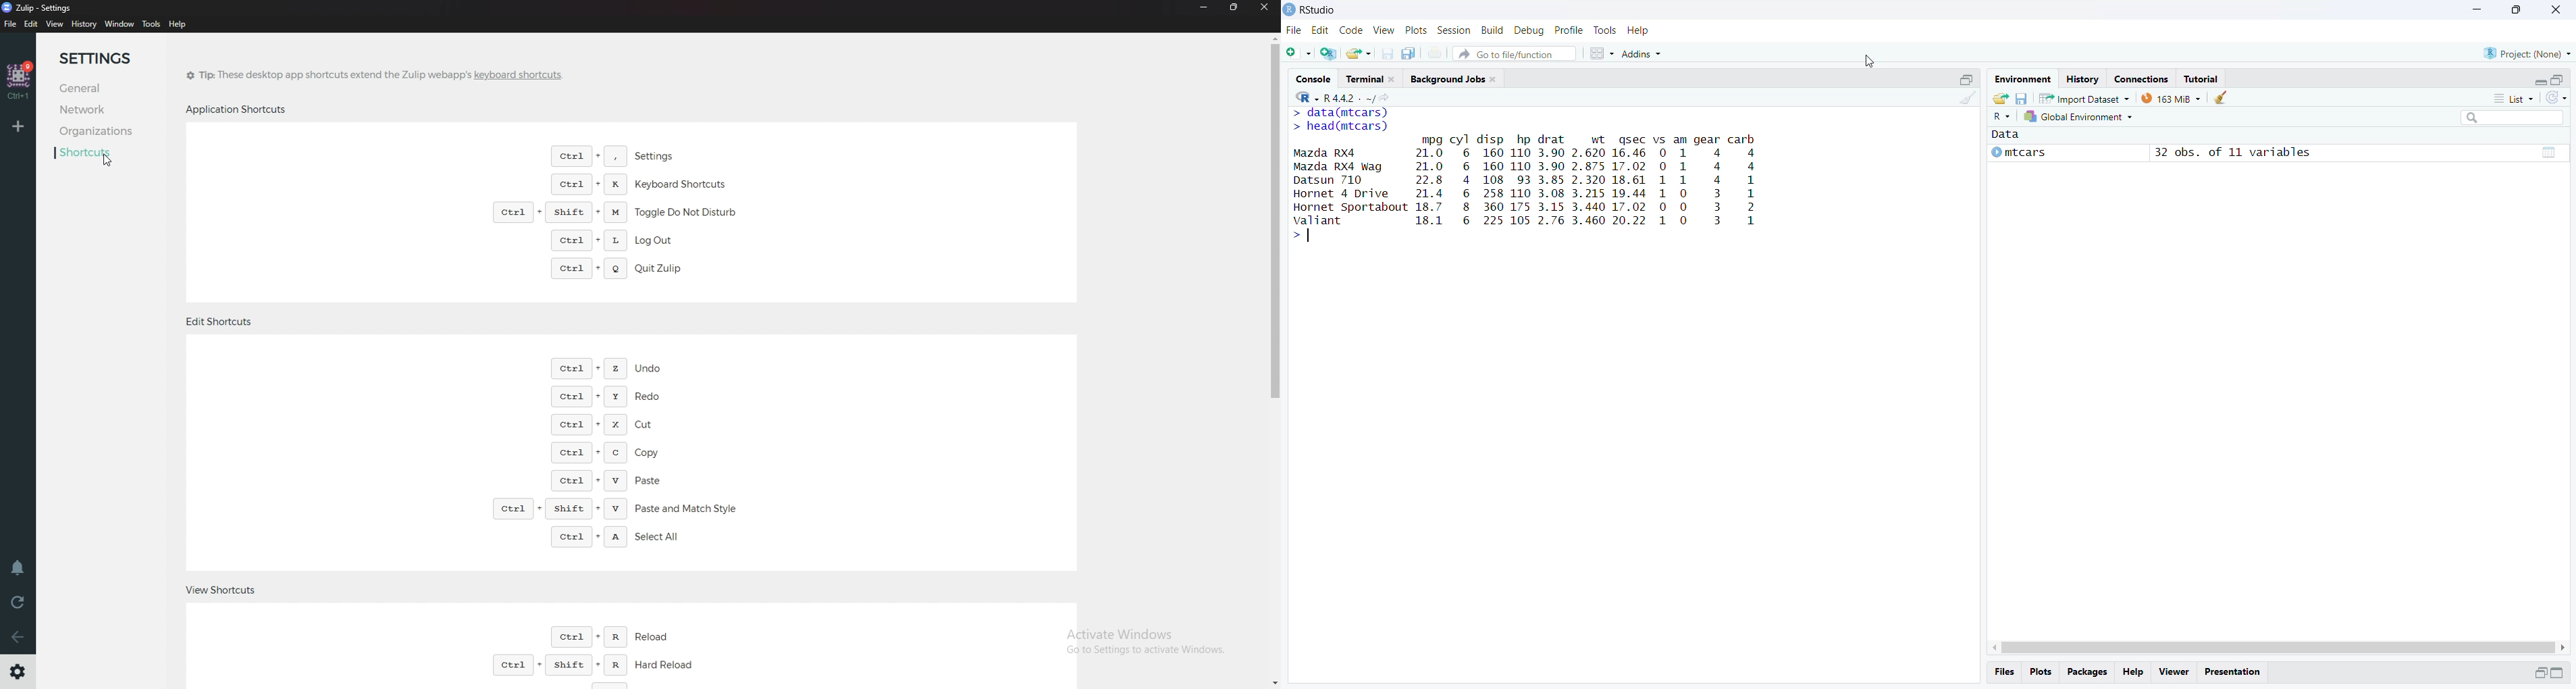  What do you see at coordinates (1529, 30) in the screenshot?
I see `debug` at bounding box center [1529, 30].